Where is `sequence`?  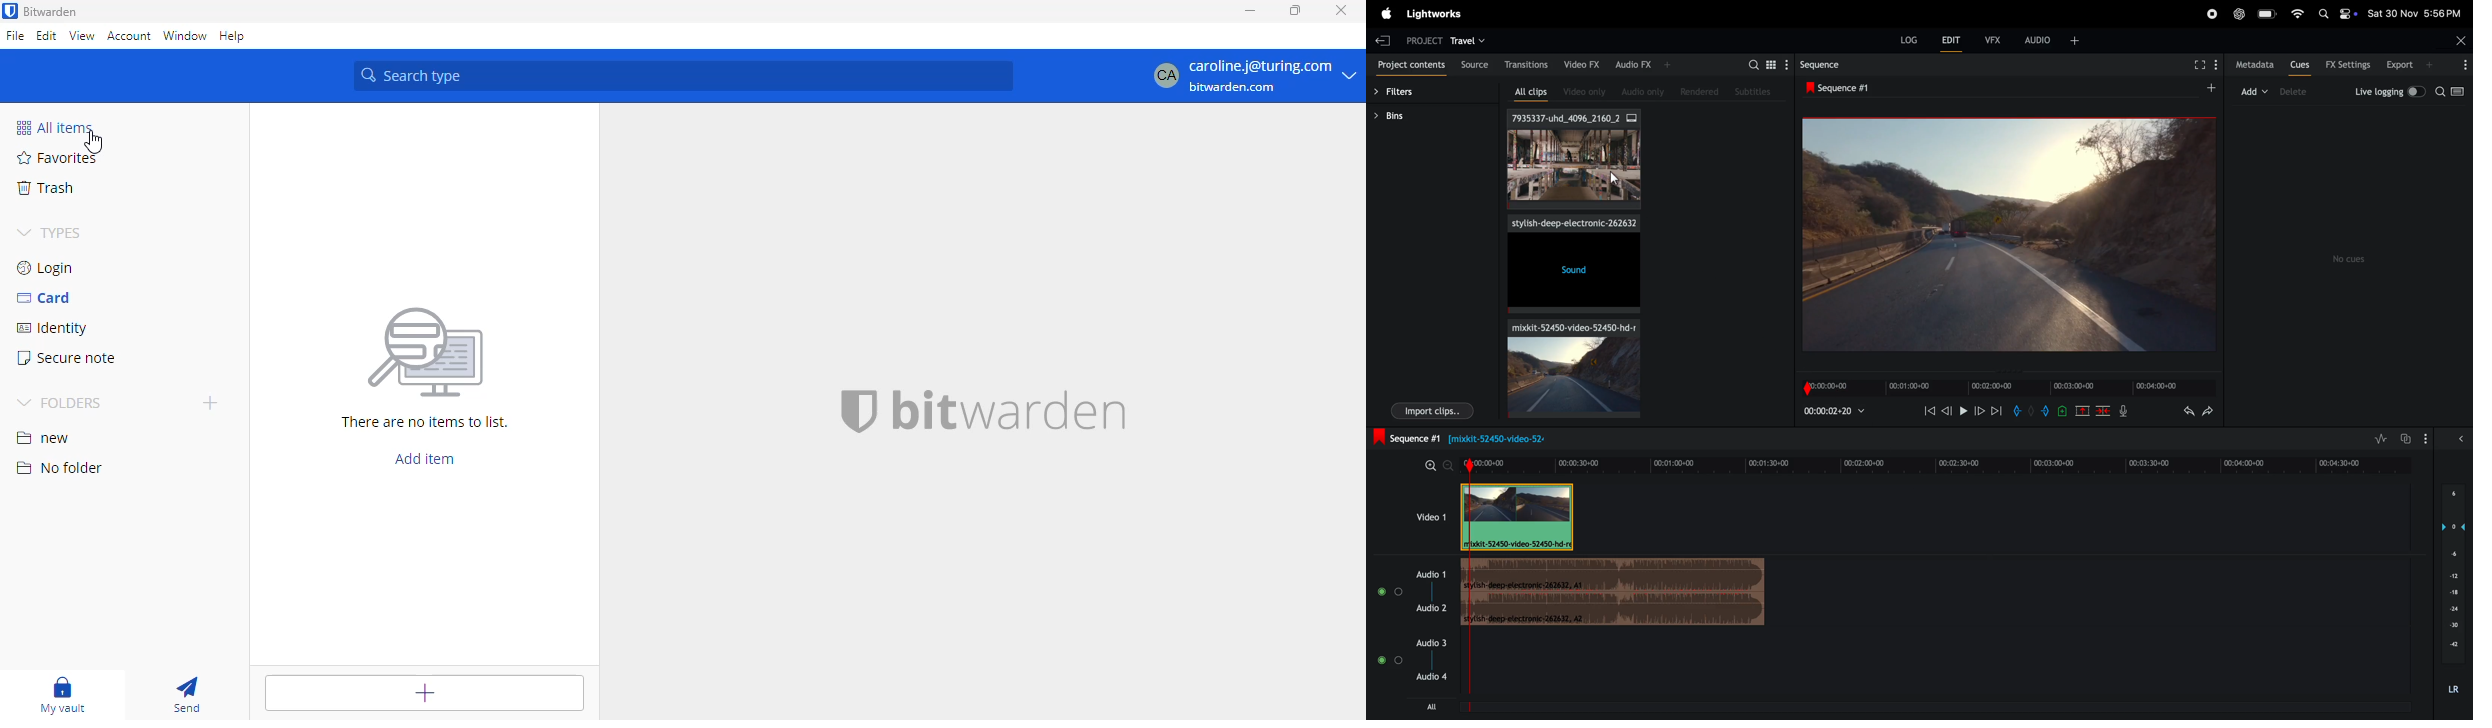 sequence is located at coordinates (1819, 66).